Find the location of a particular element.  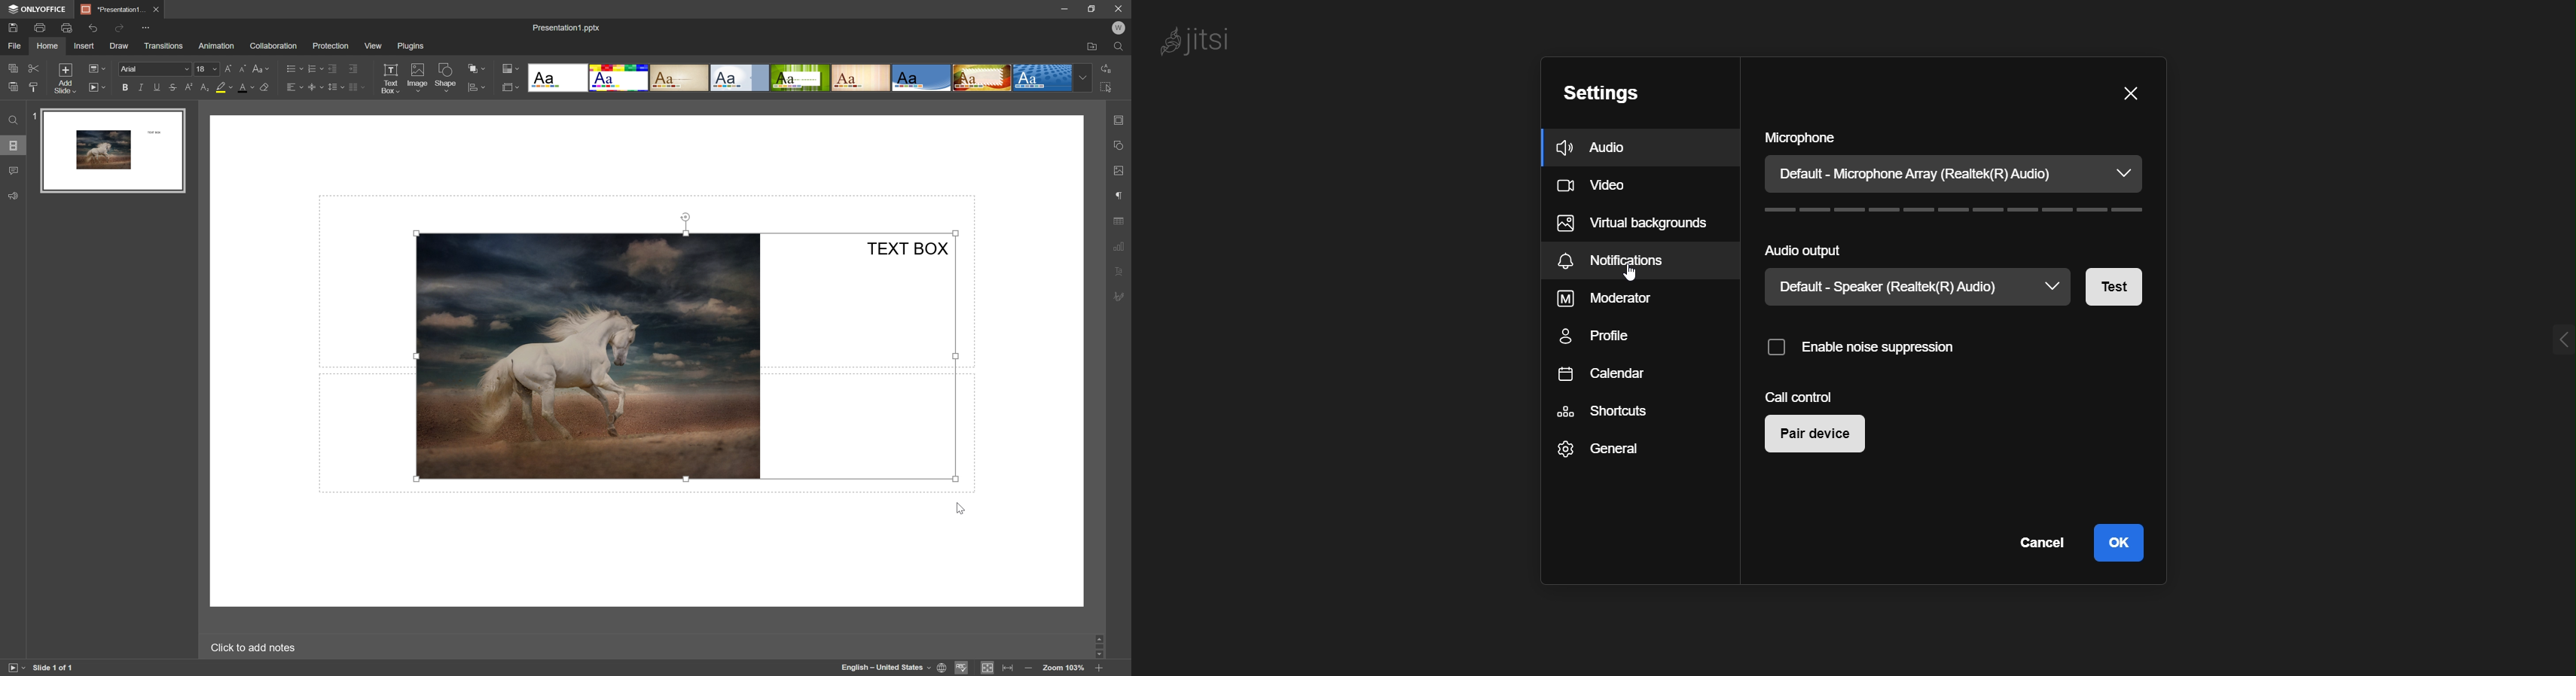

increase indent is located at coordinates (354, 68).